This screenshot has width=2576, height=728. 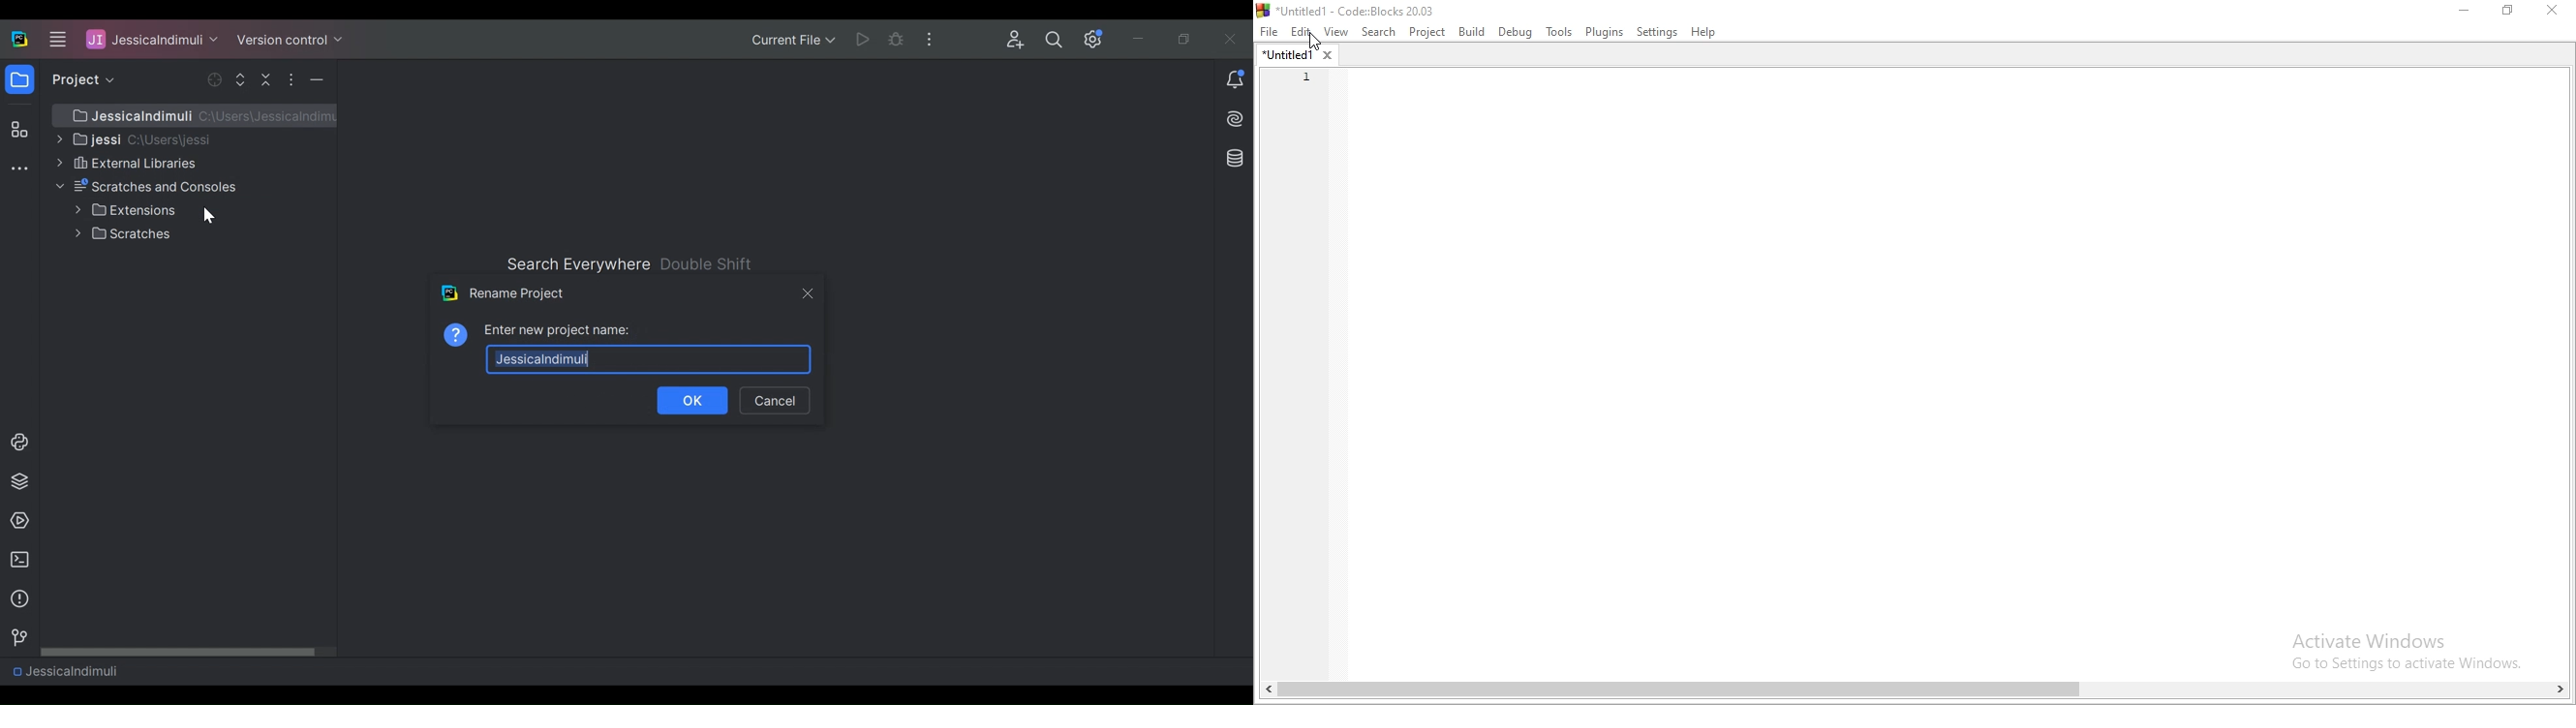 I want to click on Collapse All, so click(x=268, y=79).